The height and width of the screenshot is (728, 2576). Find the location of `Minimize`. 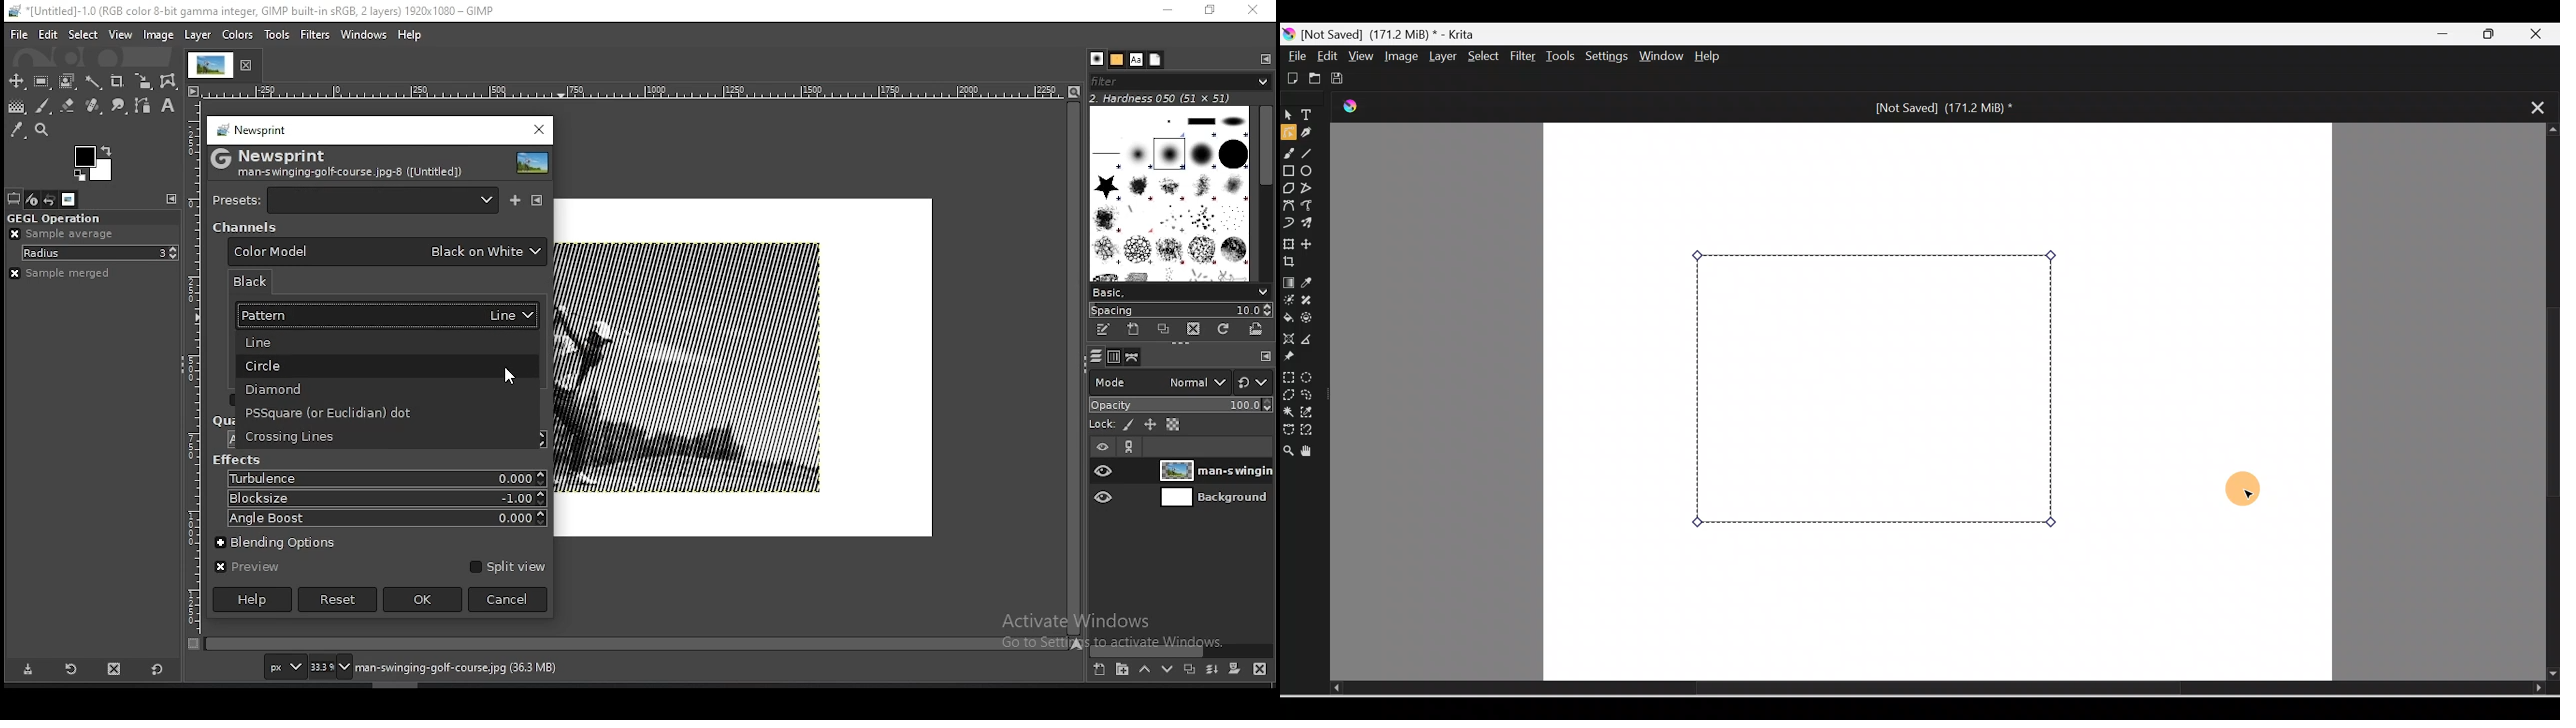

Minimize is located at coordinates (2445, 35).